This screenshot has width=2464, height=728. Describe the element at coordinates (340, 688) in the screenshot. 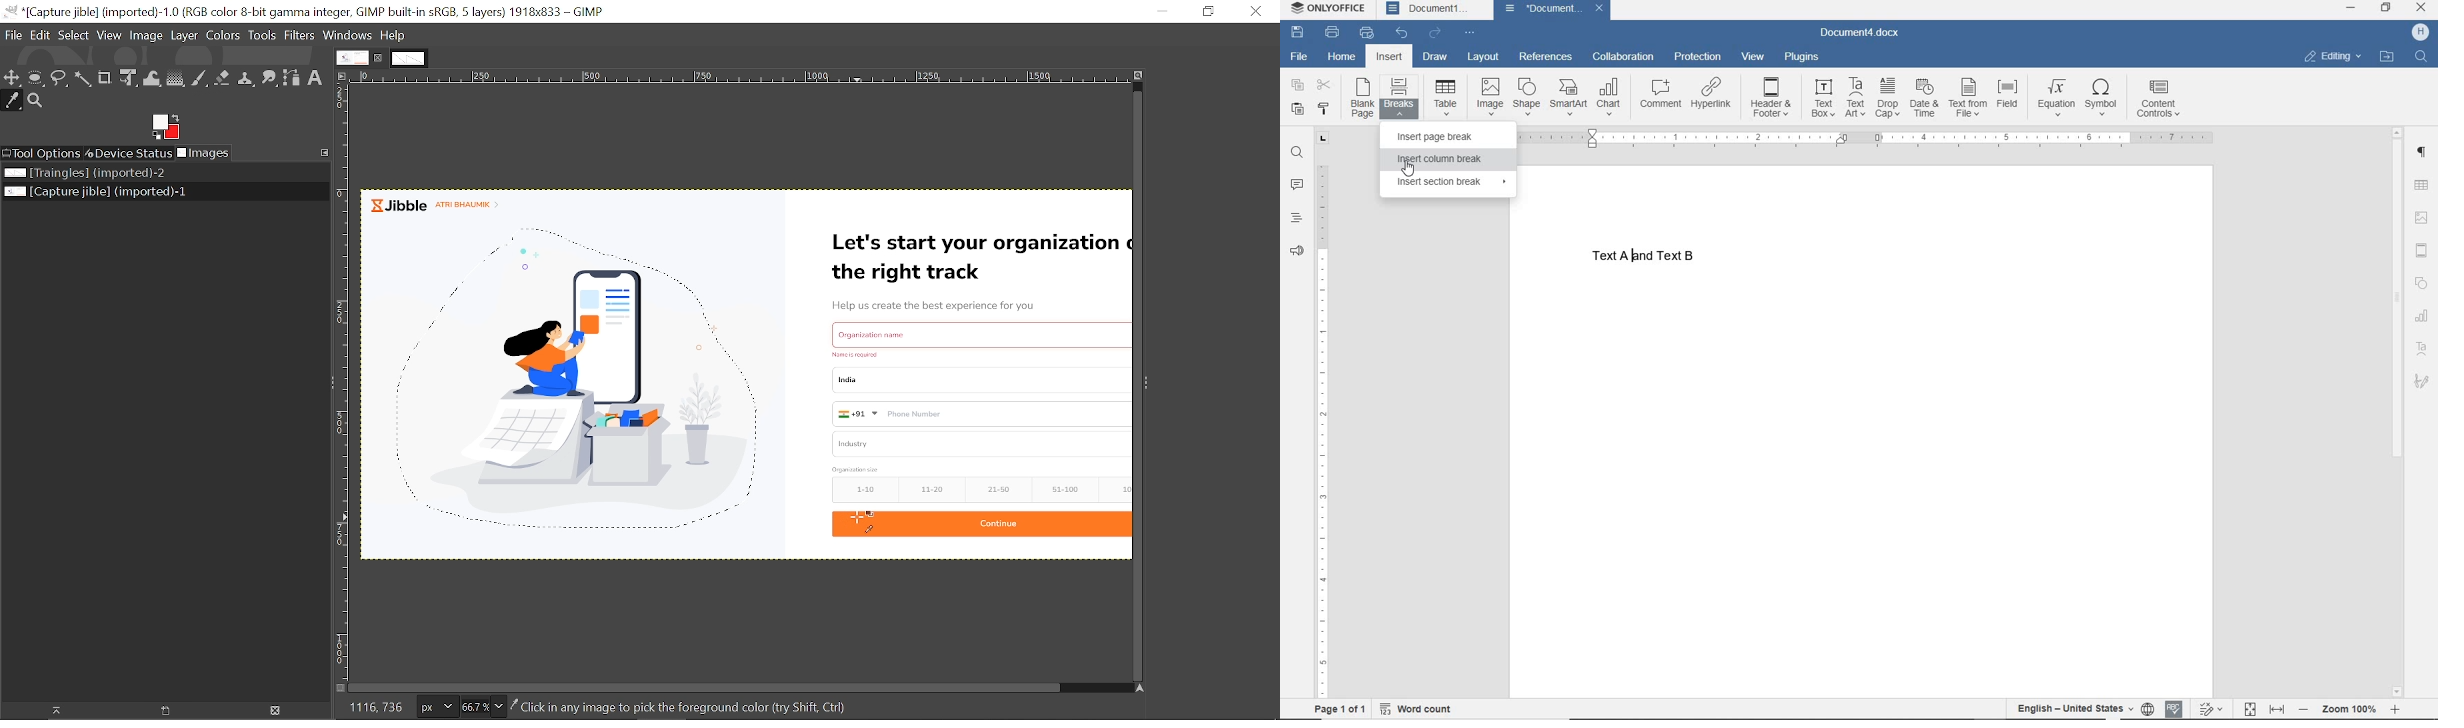

I see `Toggle quick mask on/off` at that location.